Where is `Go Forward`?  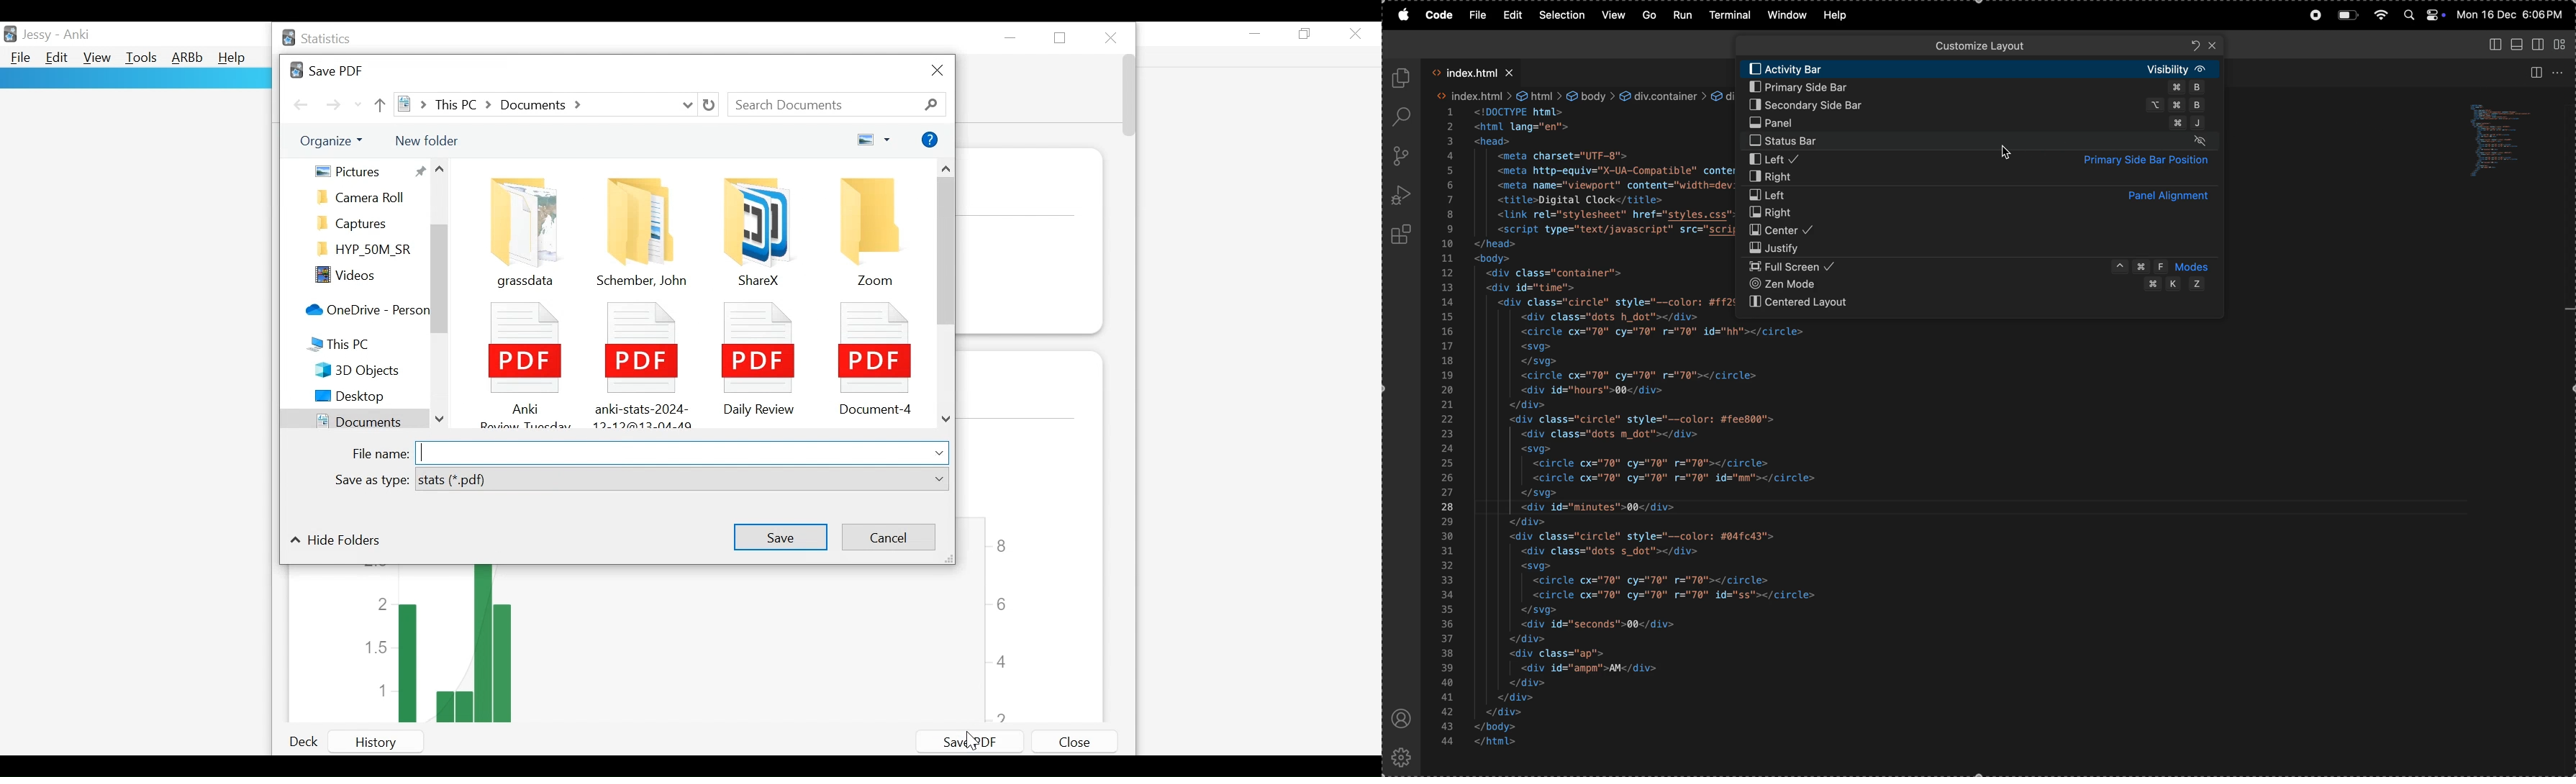
Go Forward is located at coordinates (334, 105).